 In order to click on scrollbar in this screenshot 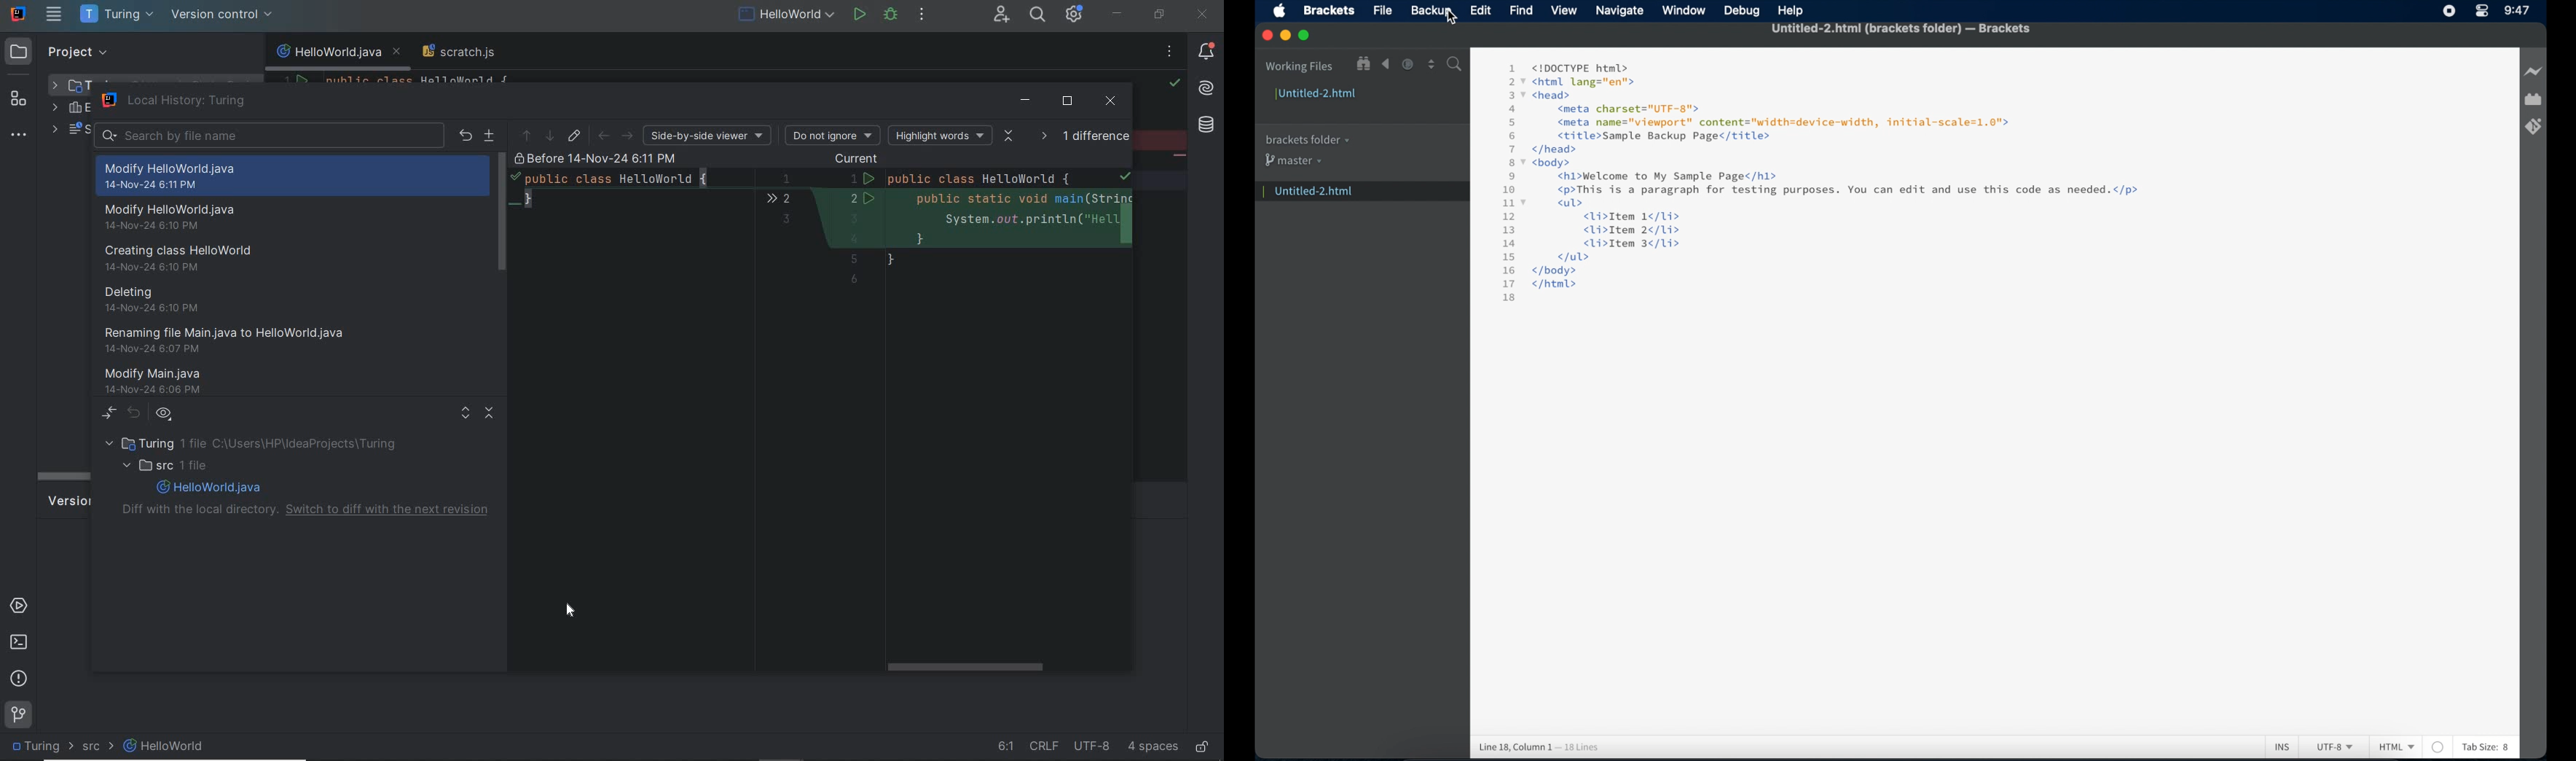, I will do `click(967, 670)`.